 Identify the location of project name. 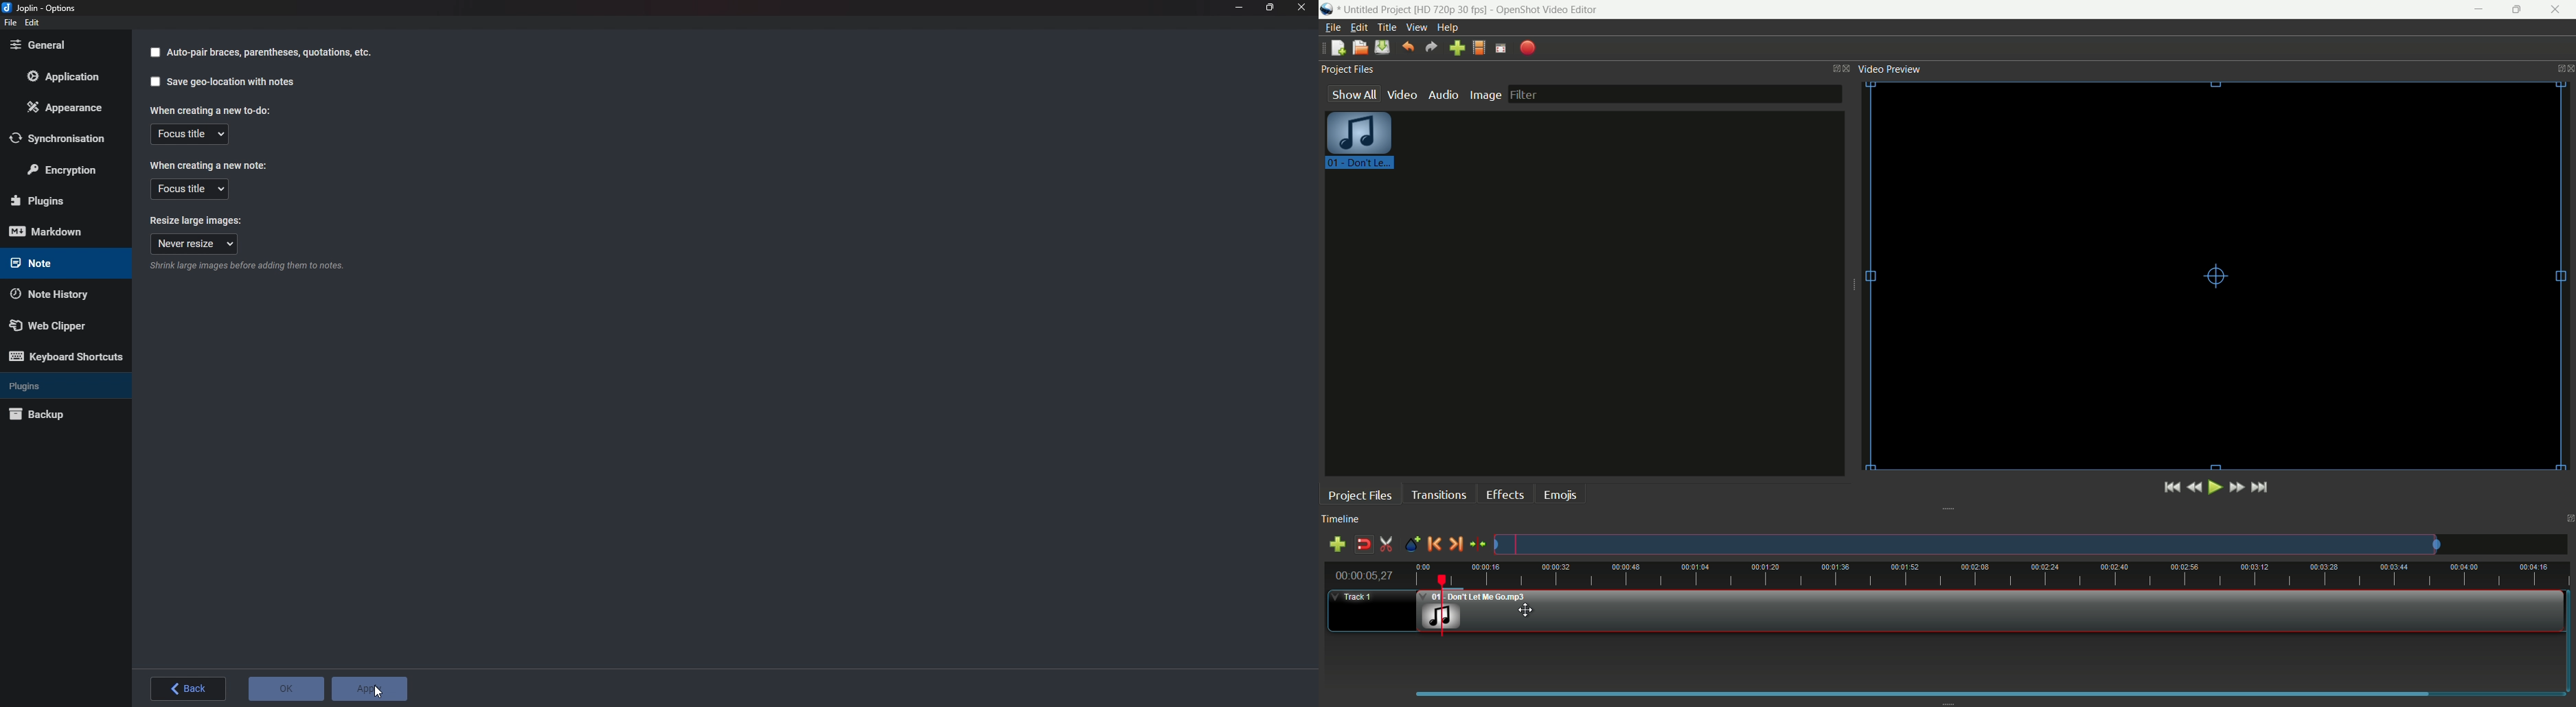
(1378, 10).